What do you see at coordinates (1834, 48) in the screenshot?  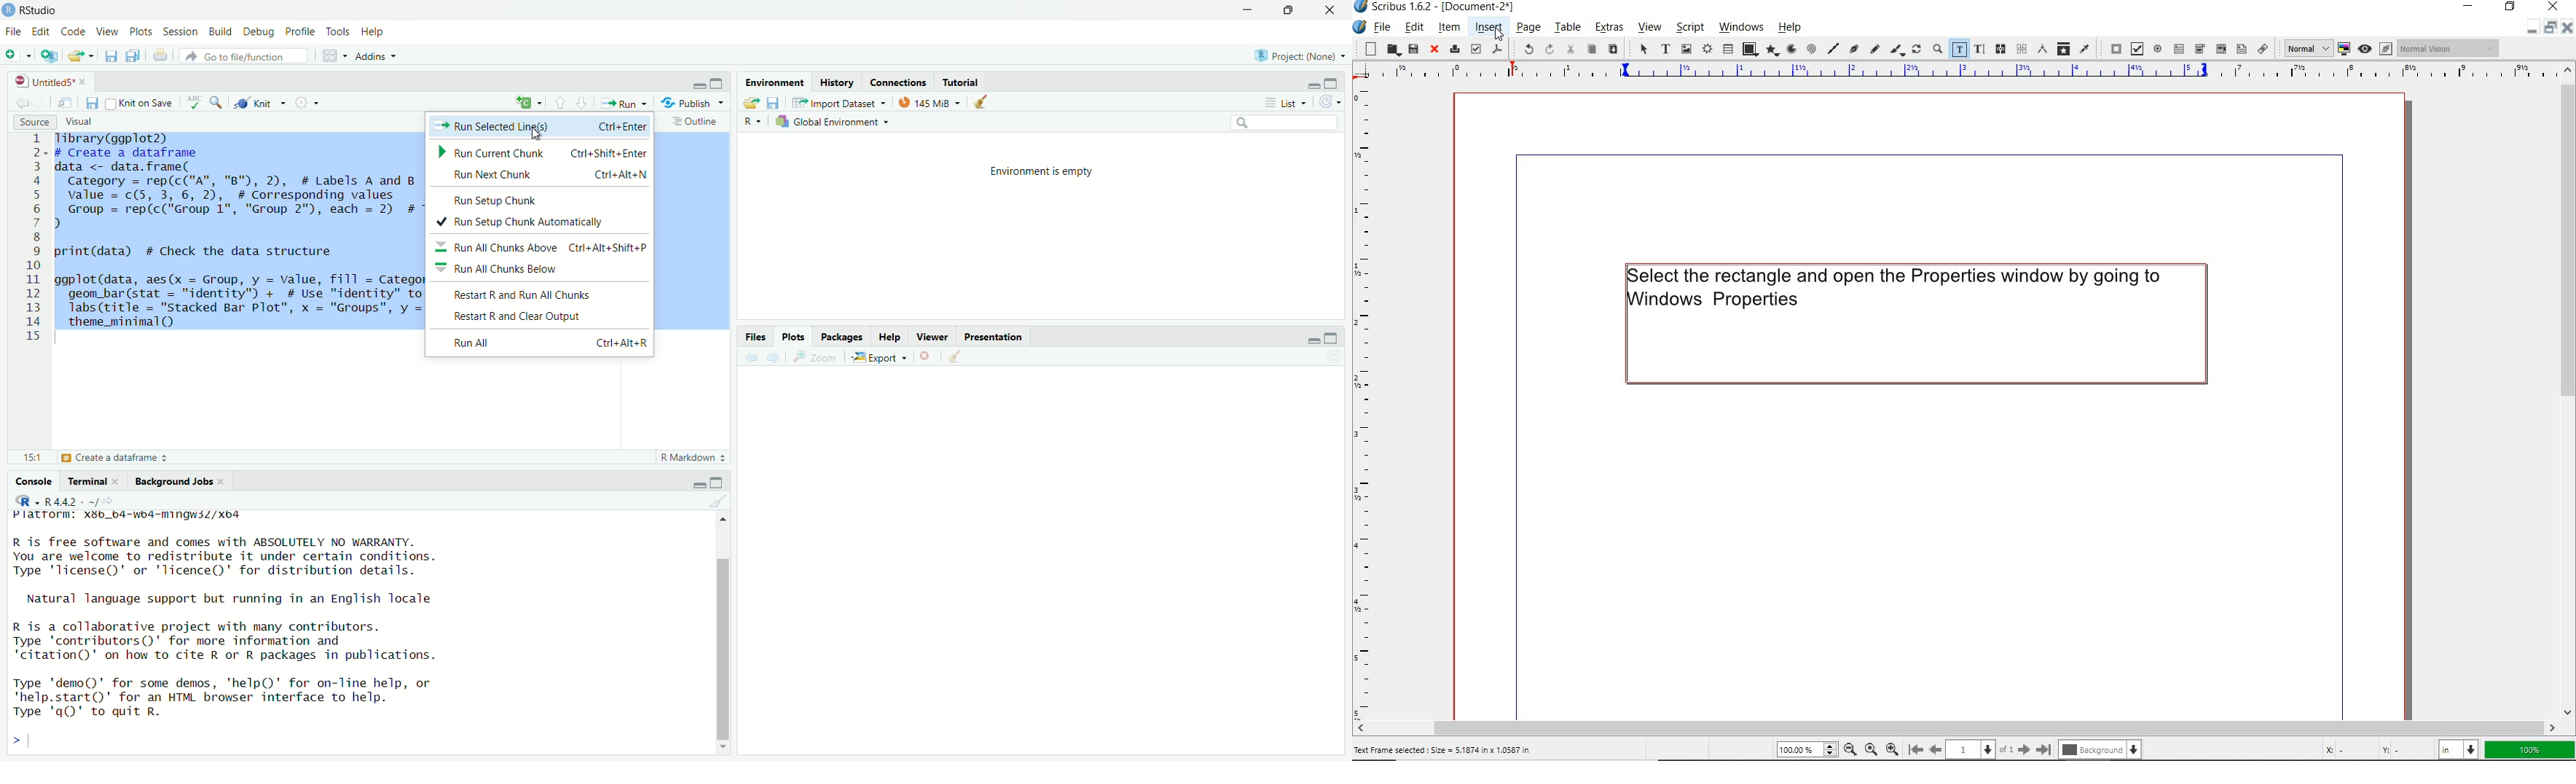 I see `line` at bounding box center [1834, 48].